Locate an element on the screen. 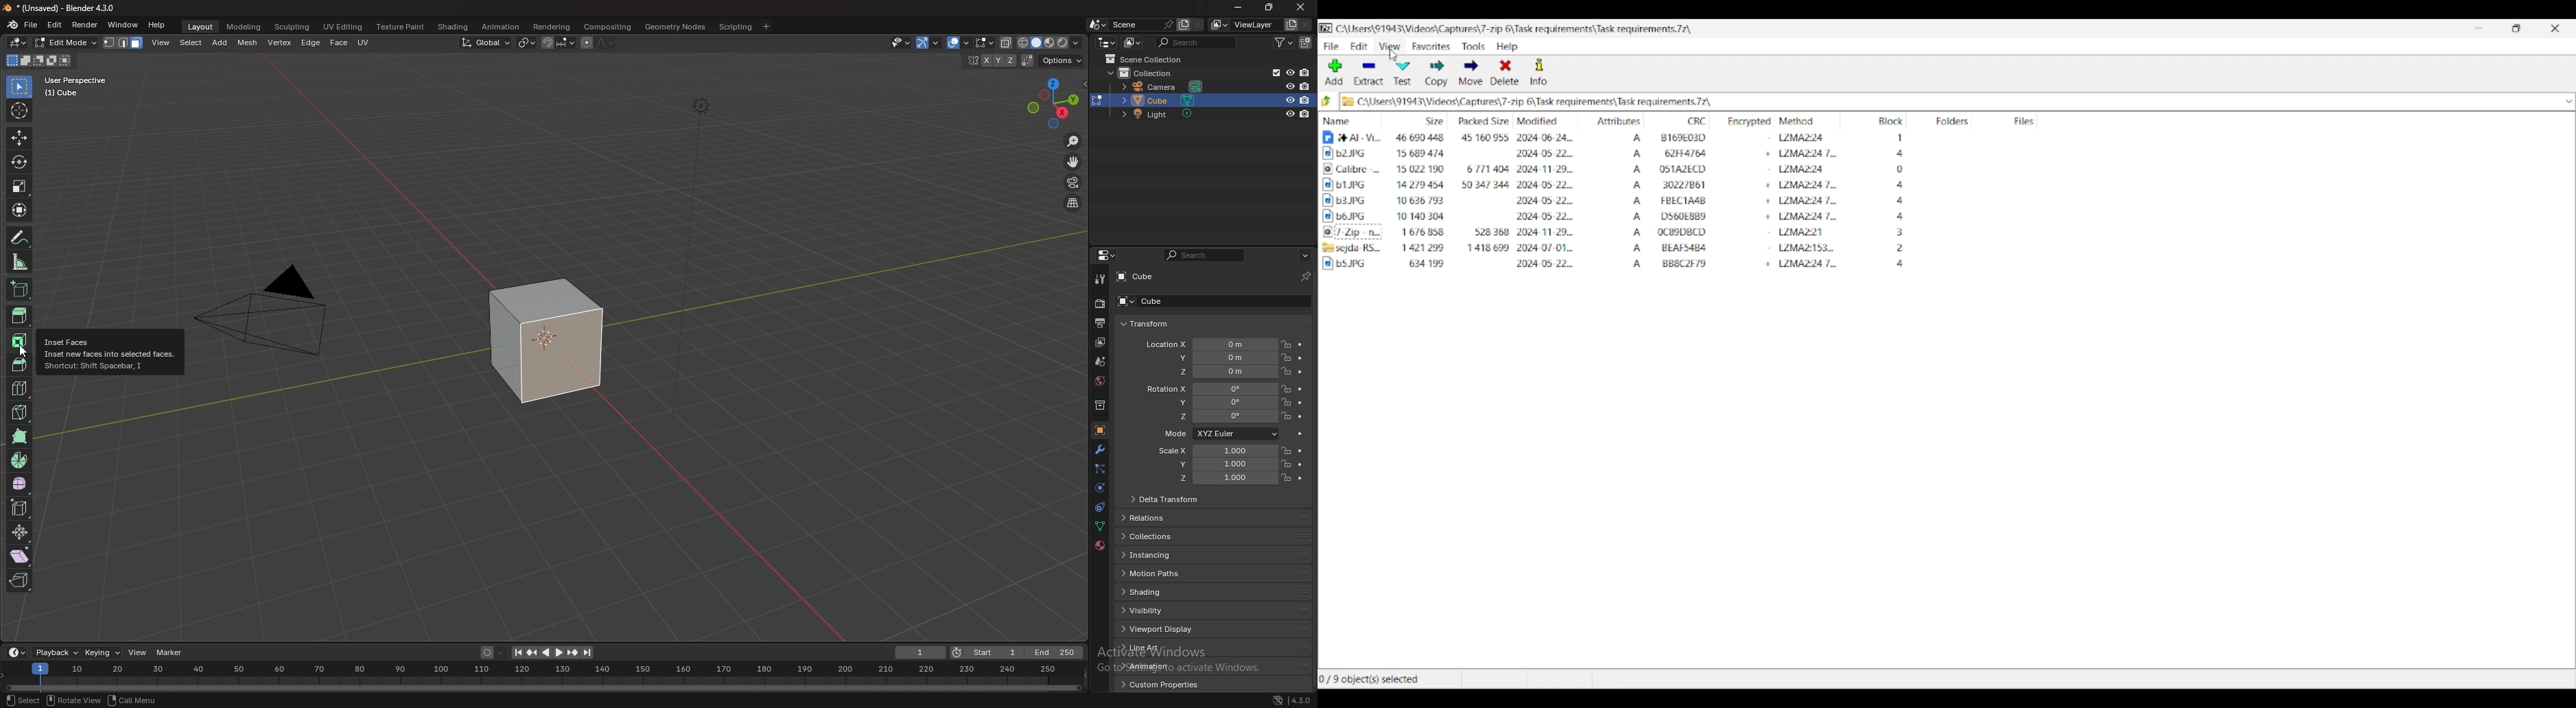 Image resolution: width=2576 pixels, height=728 pixels. edge is located at coordinates (311, 43).